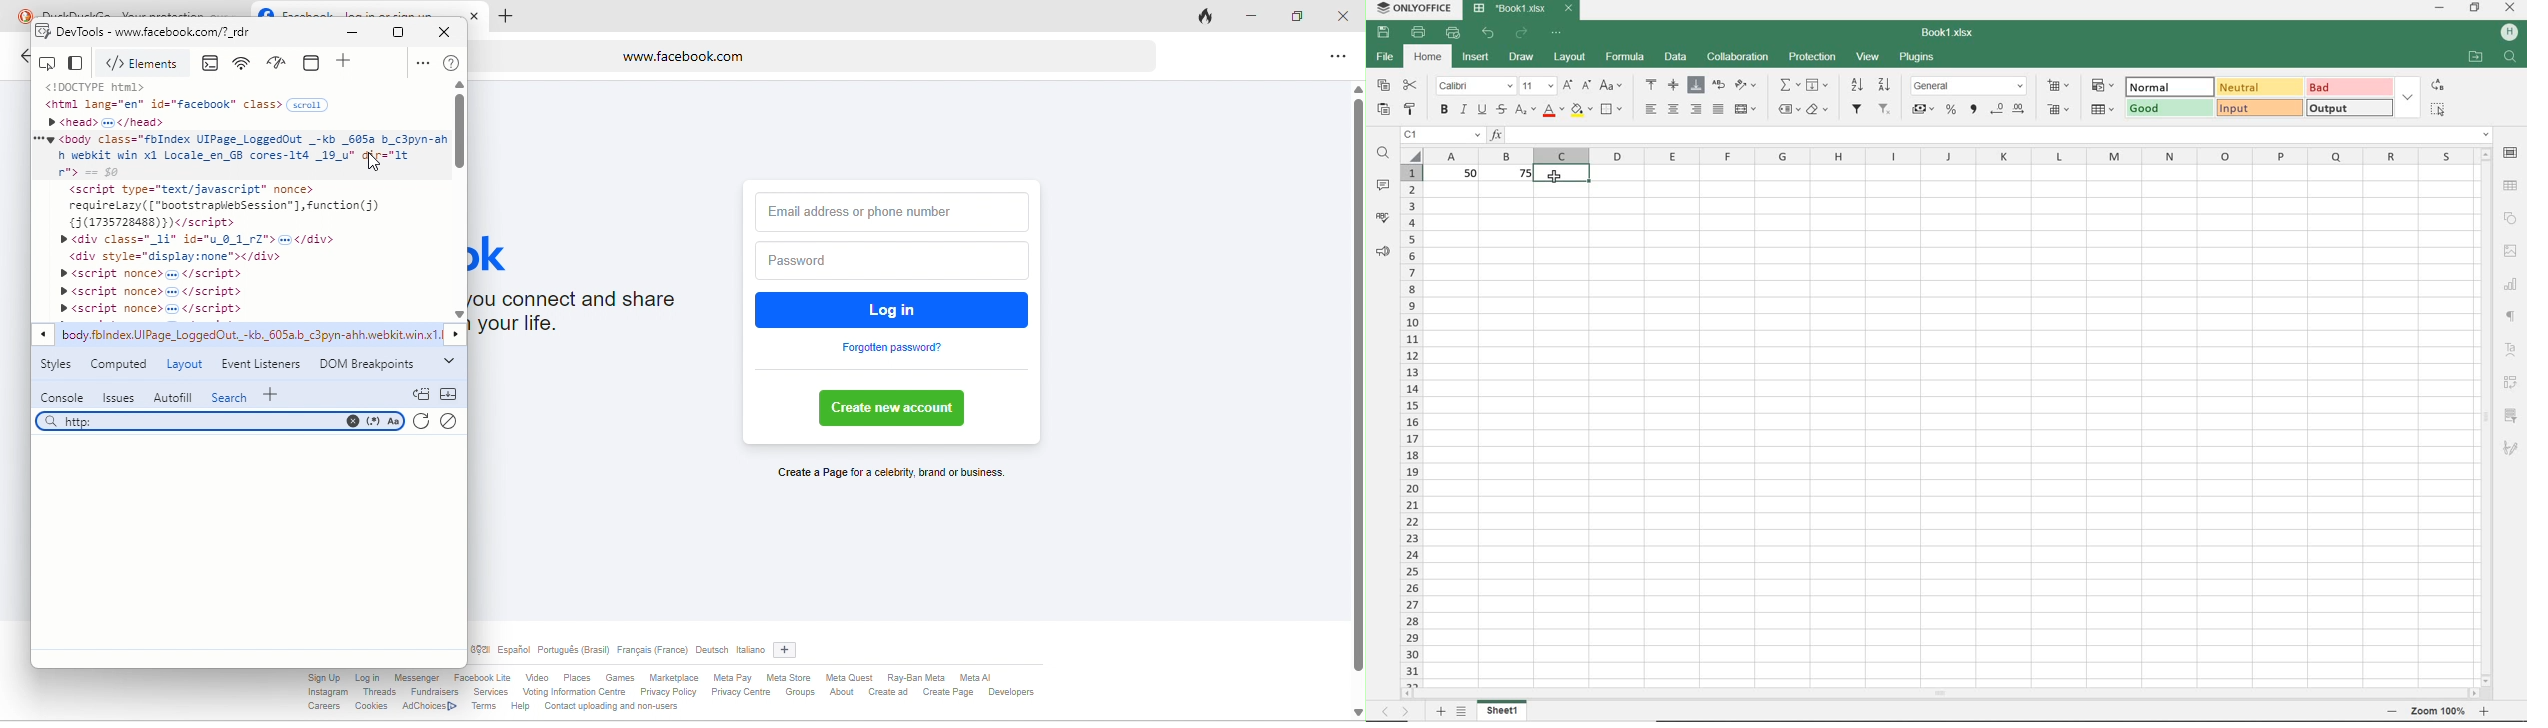 This screenshot has height=728, width=2548. I want to click on file name, so click(1947, 31).